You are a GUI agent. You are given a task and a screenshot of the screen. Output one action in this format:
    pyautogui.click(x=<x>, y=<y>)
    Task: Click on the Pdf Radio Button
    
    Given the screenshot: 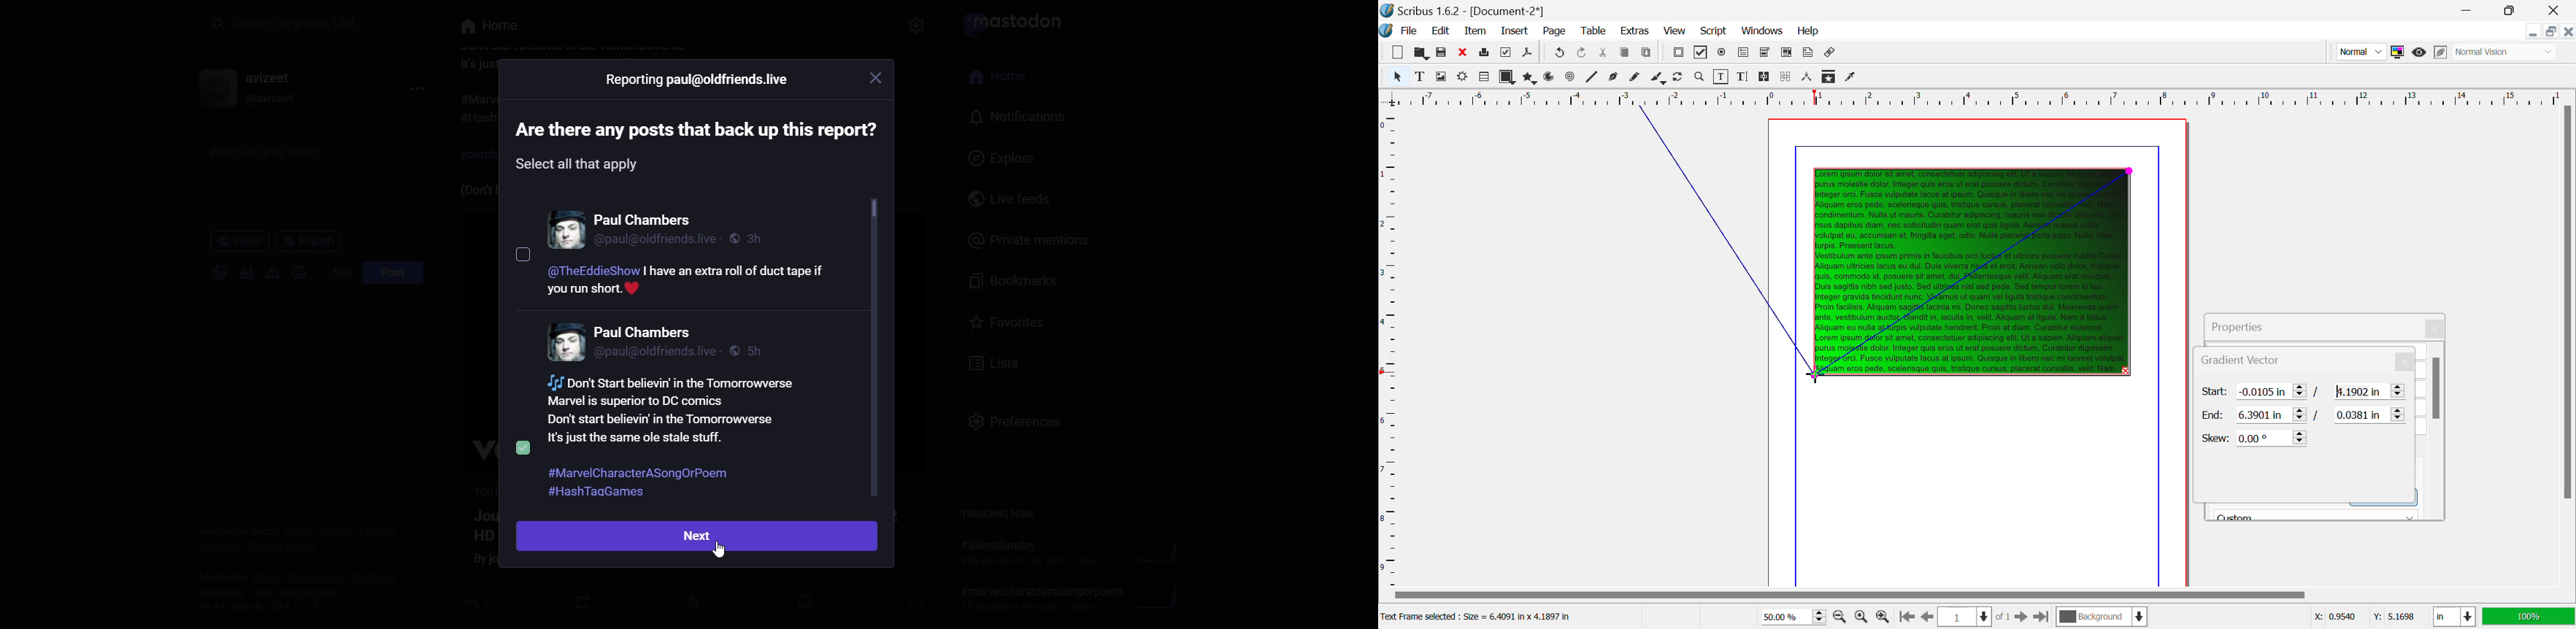 What is the action you would take?
    pyautogui.click(x=1722, y=54)
    